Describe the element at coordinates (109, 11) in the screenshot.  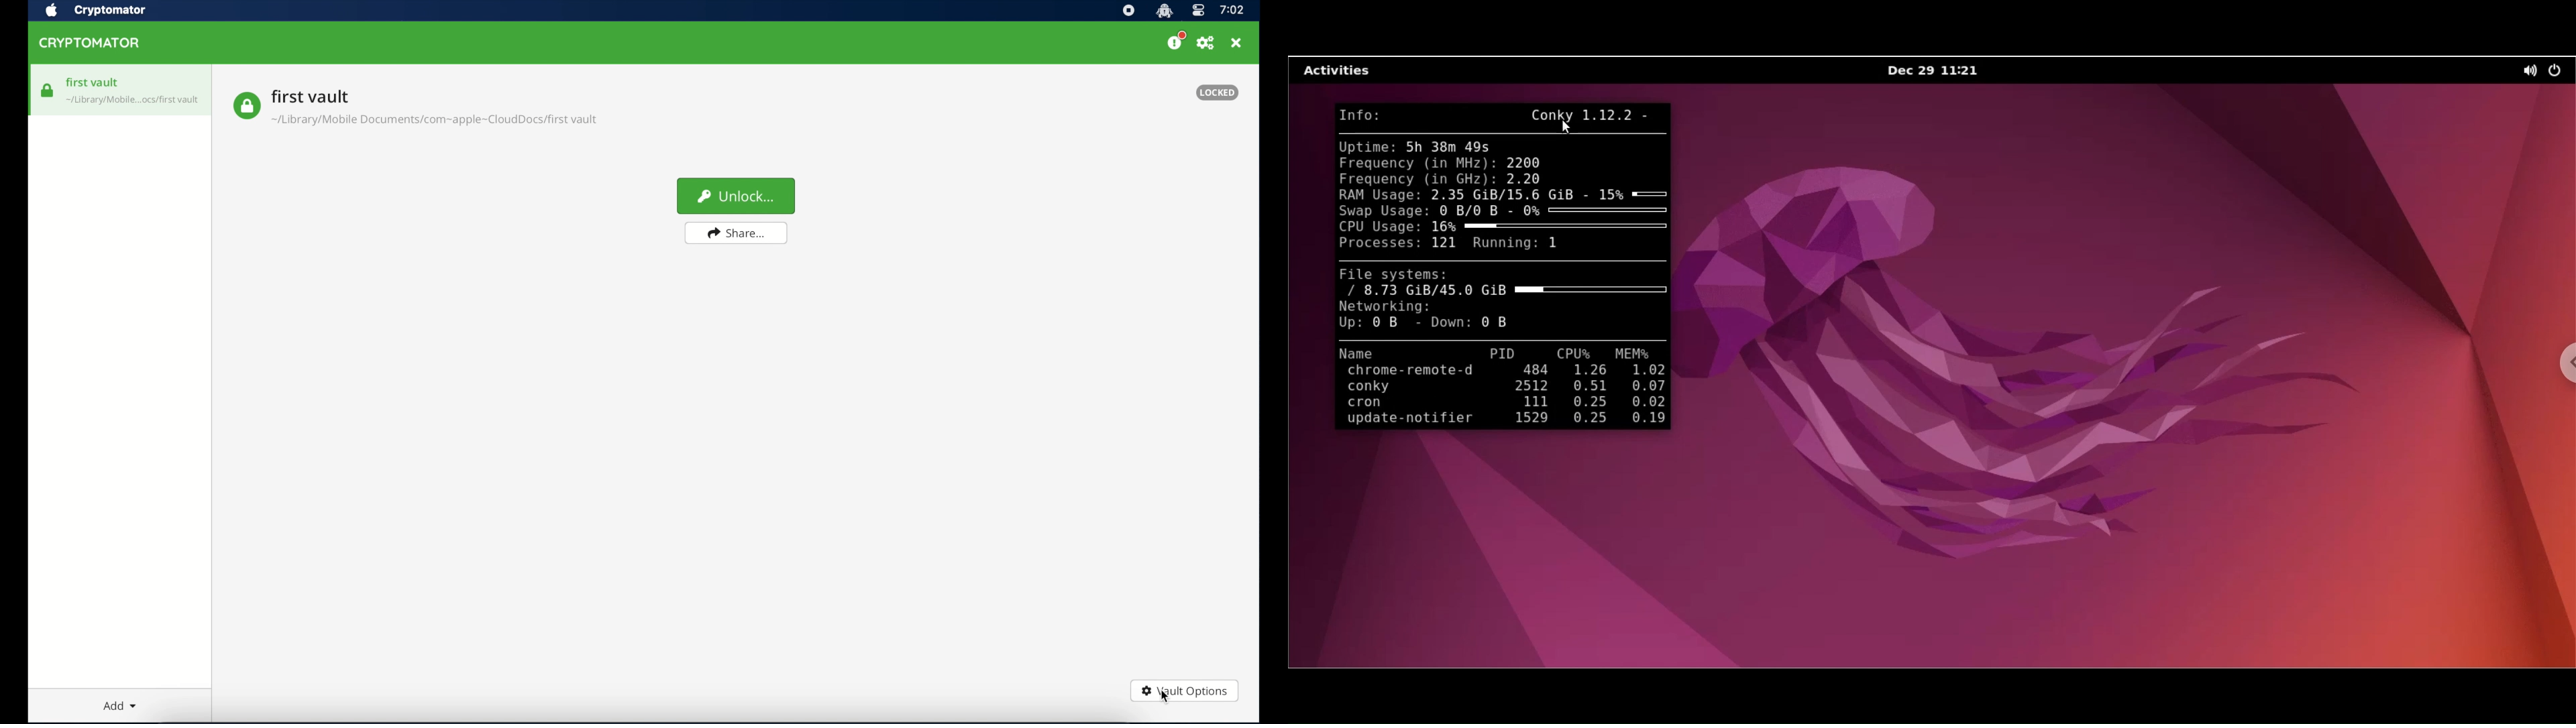
I see `crytptomator` at that location.